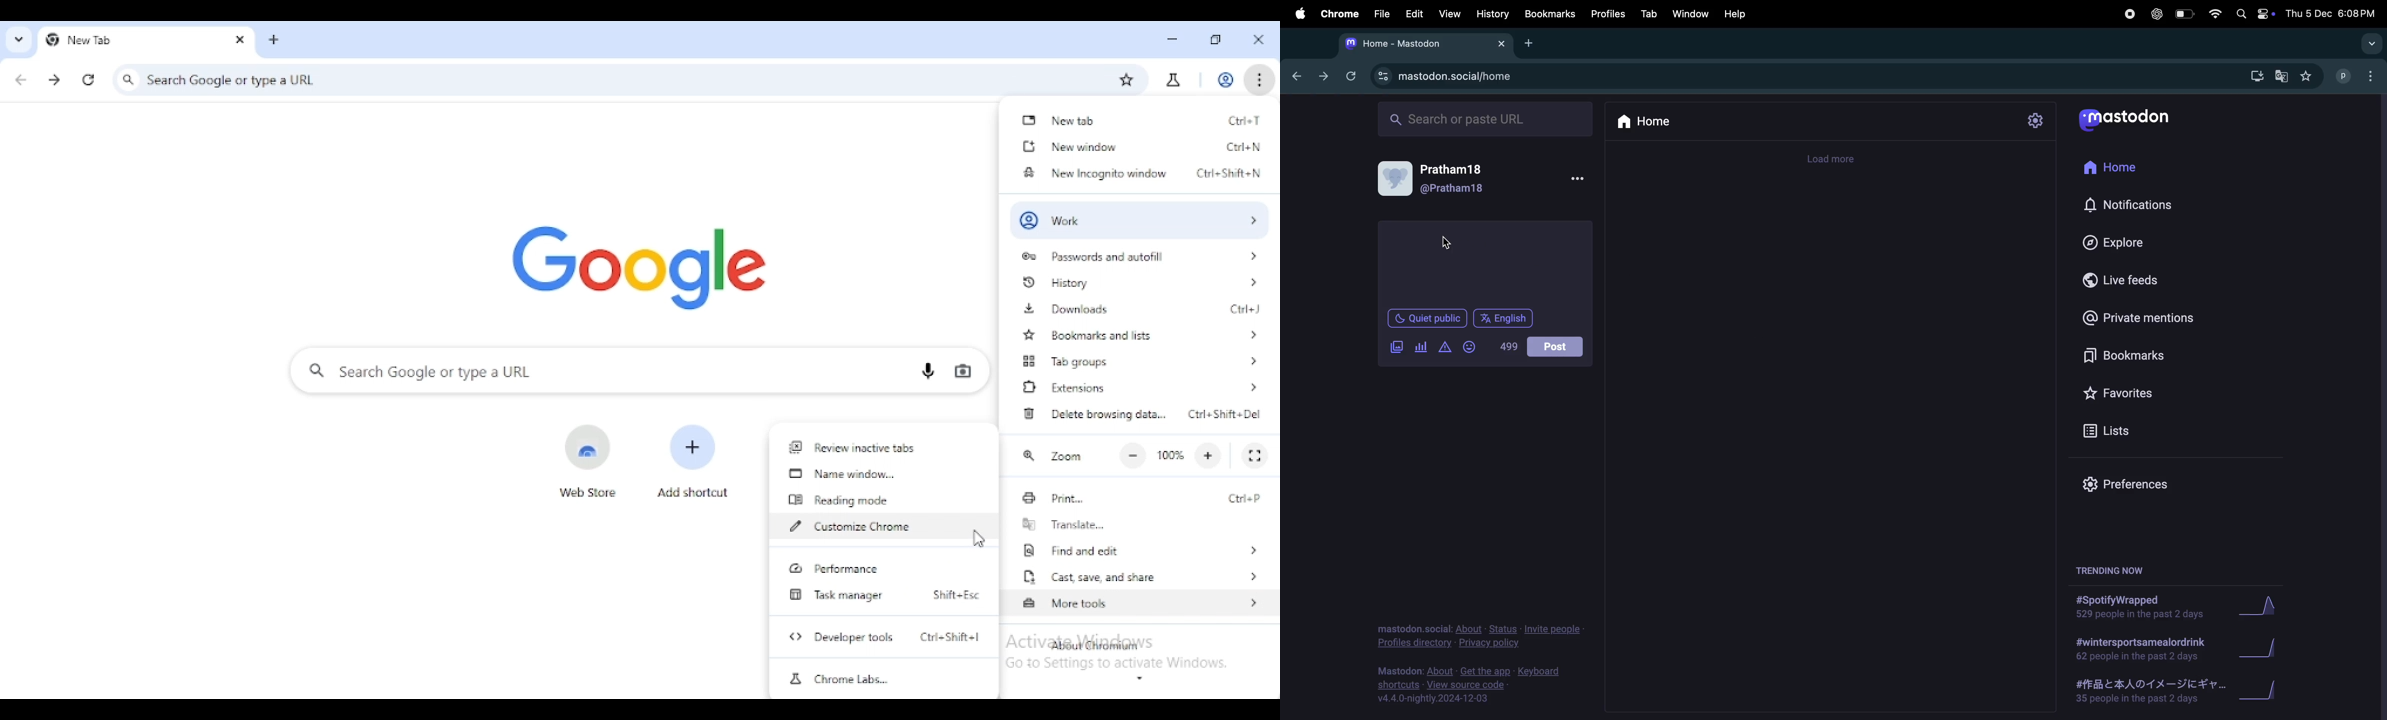 The height and width of the screenshot is (728, 2408). Describe the element at coordinates (1323, 76) in the screenshot. I see `forward` at that location.